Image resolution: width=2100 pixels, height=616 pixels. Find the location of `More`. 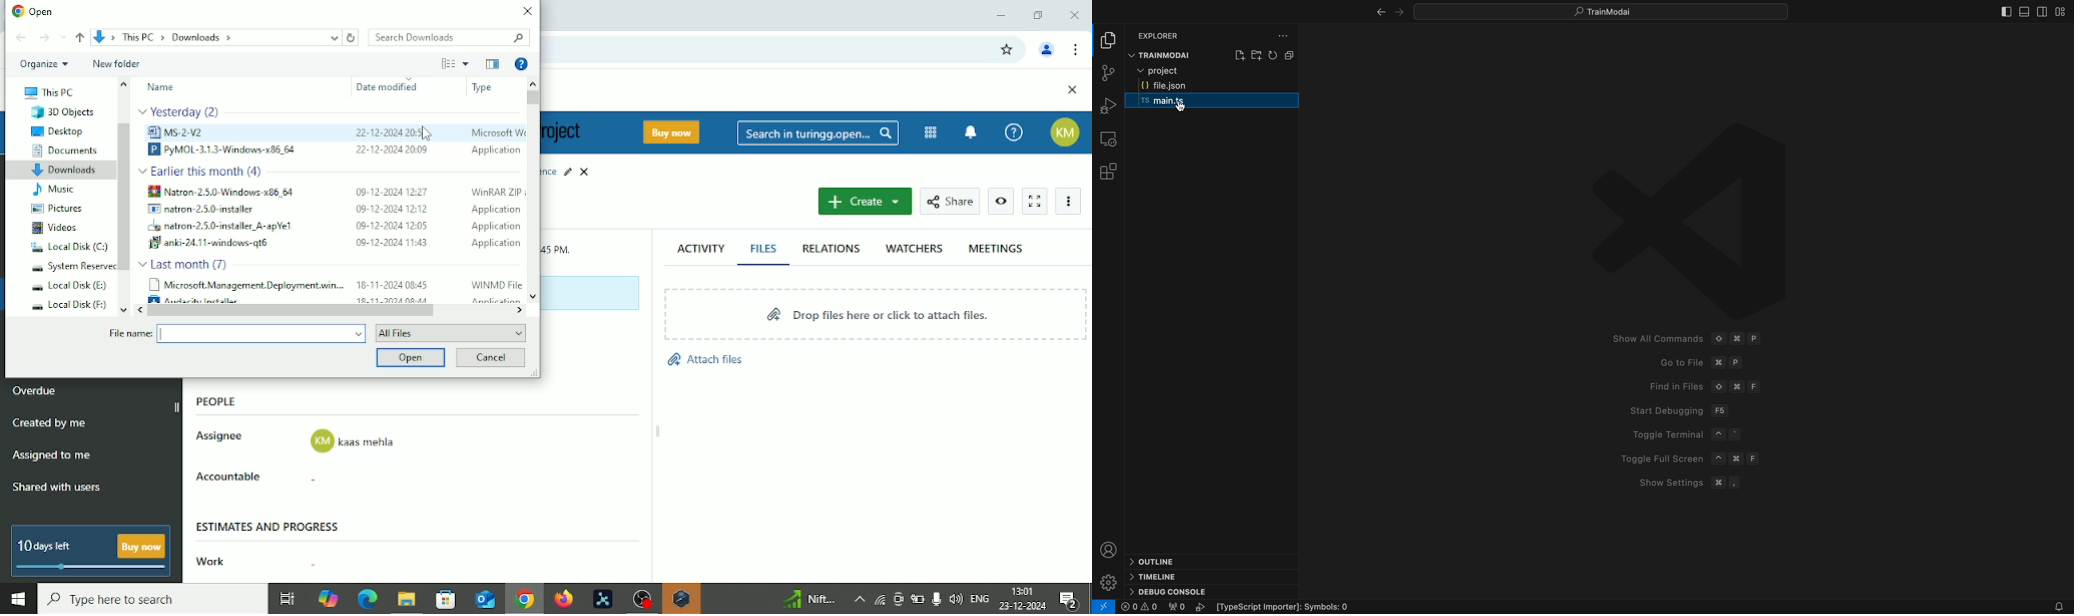

More is located at coordinates (1072, 202).